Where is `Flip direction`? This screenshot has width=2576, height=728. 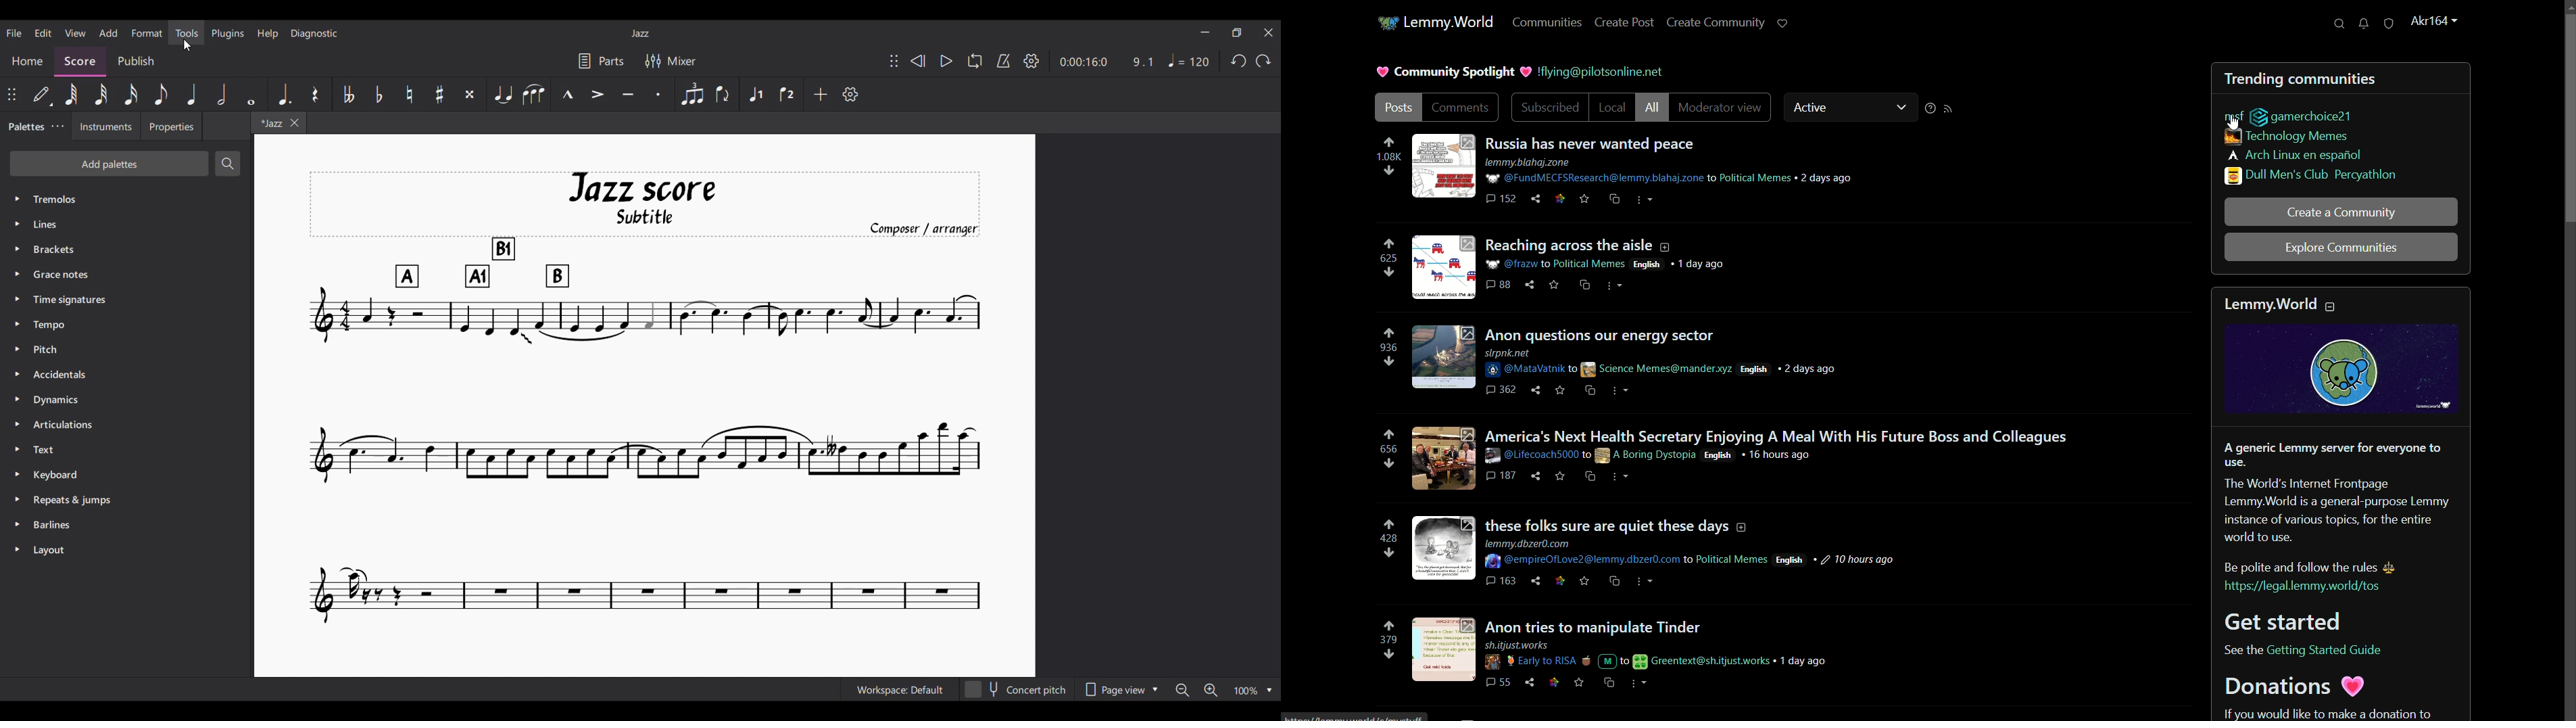
Flip direction is located at coordinates (725, 94).